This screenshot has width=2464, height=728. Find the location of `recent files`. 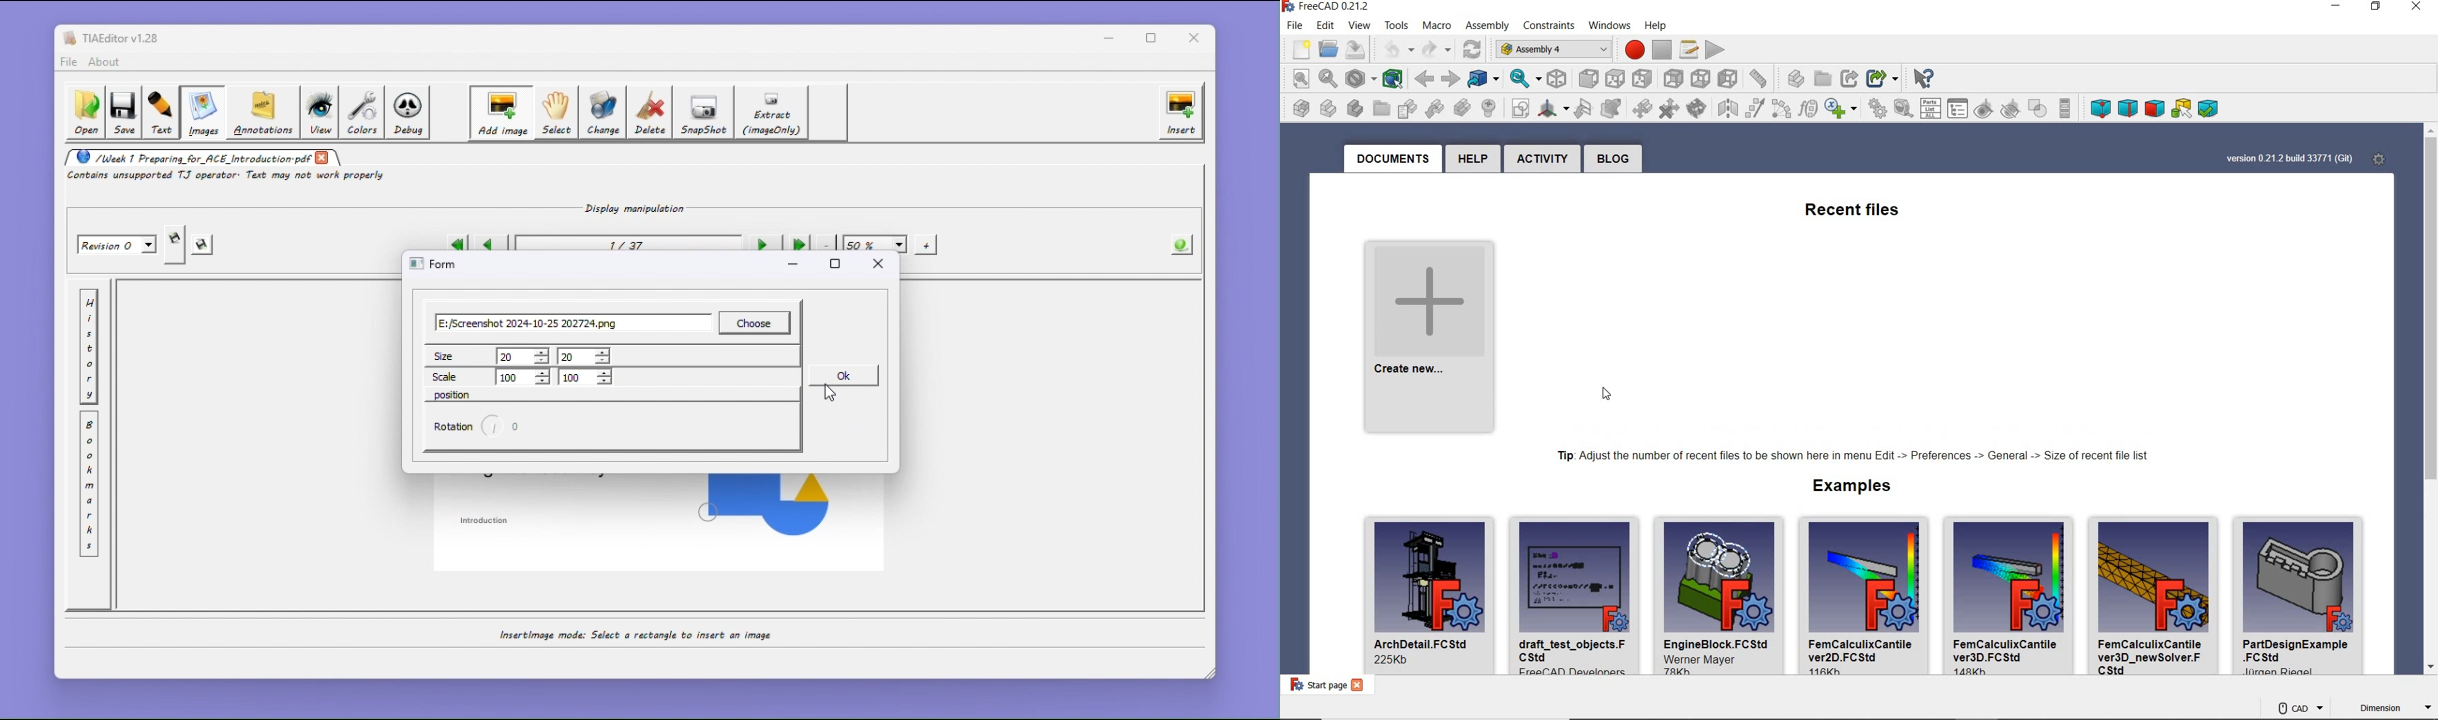

recent files is located at coordinates (1852, 212).